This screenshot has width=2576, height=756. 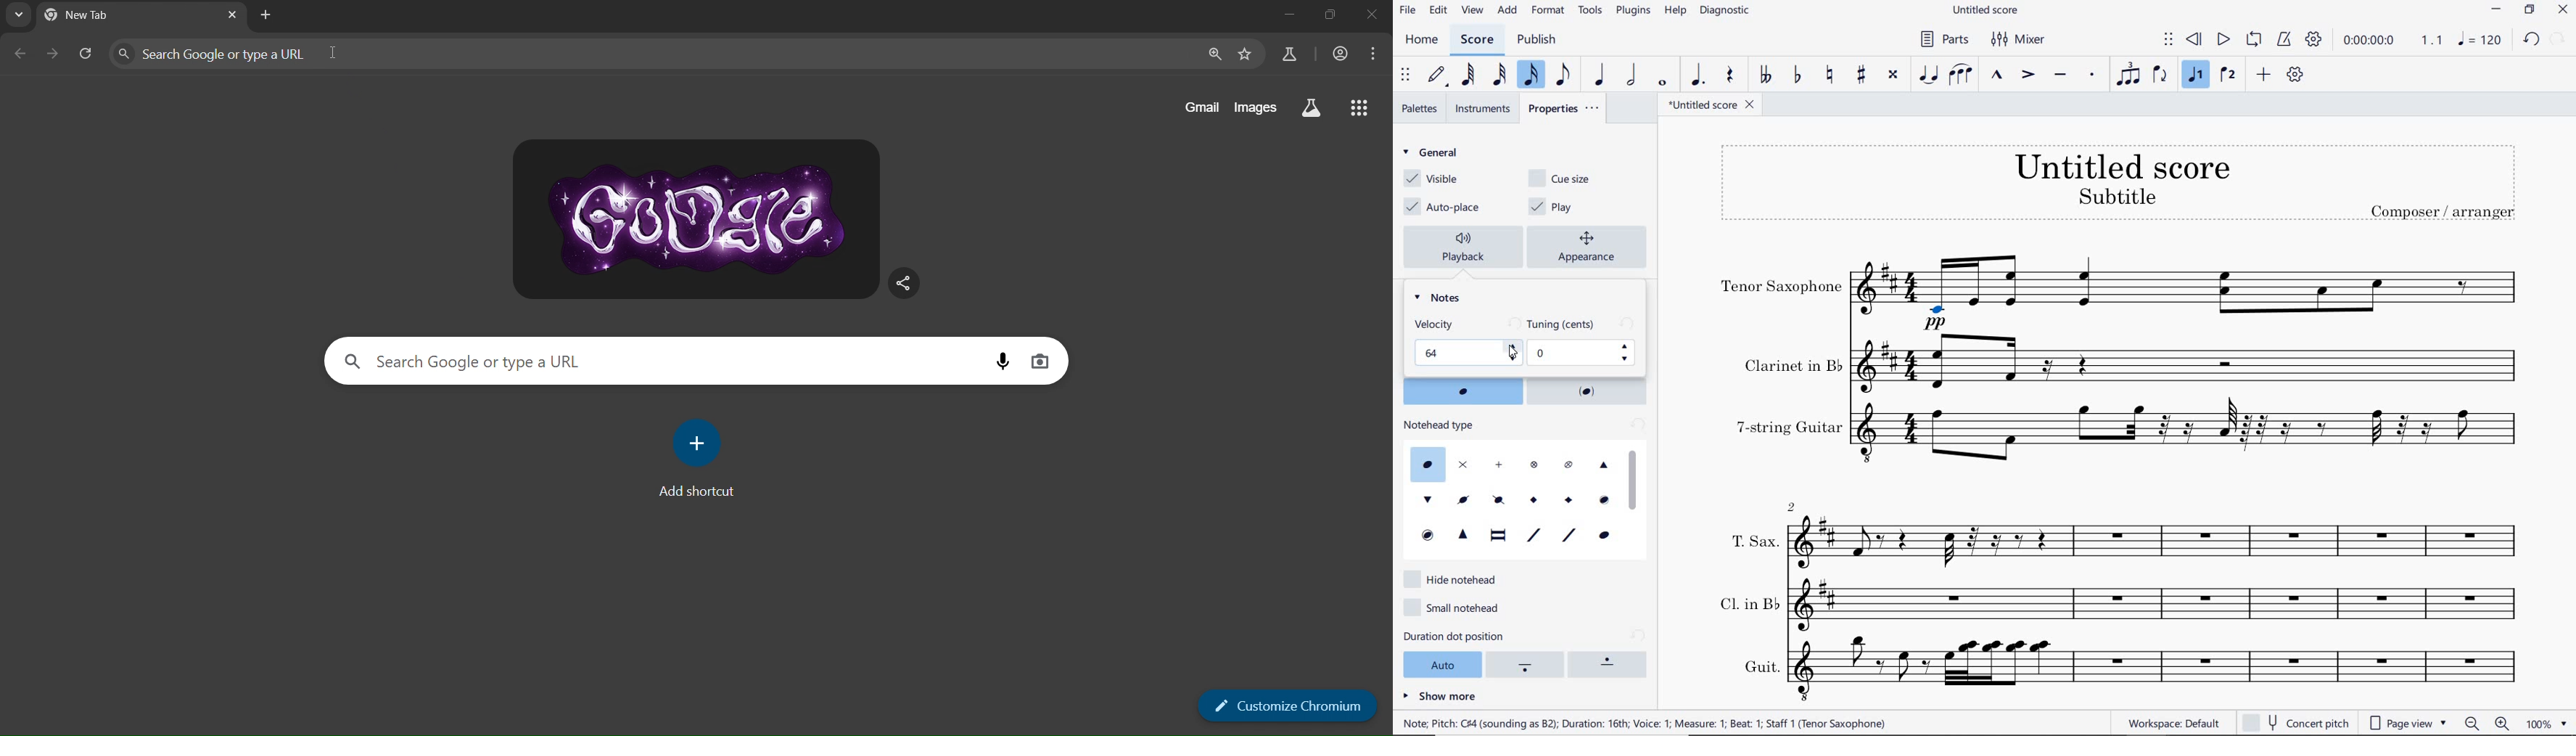 What do you see at coordinates (2316, 39) in the screenshot?
I see `PLAYBACK SETTINGS` at bounding box center [2316, 39].